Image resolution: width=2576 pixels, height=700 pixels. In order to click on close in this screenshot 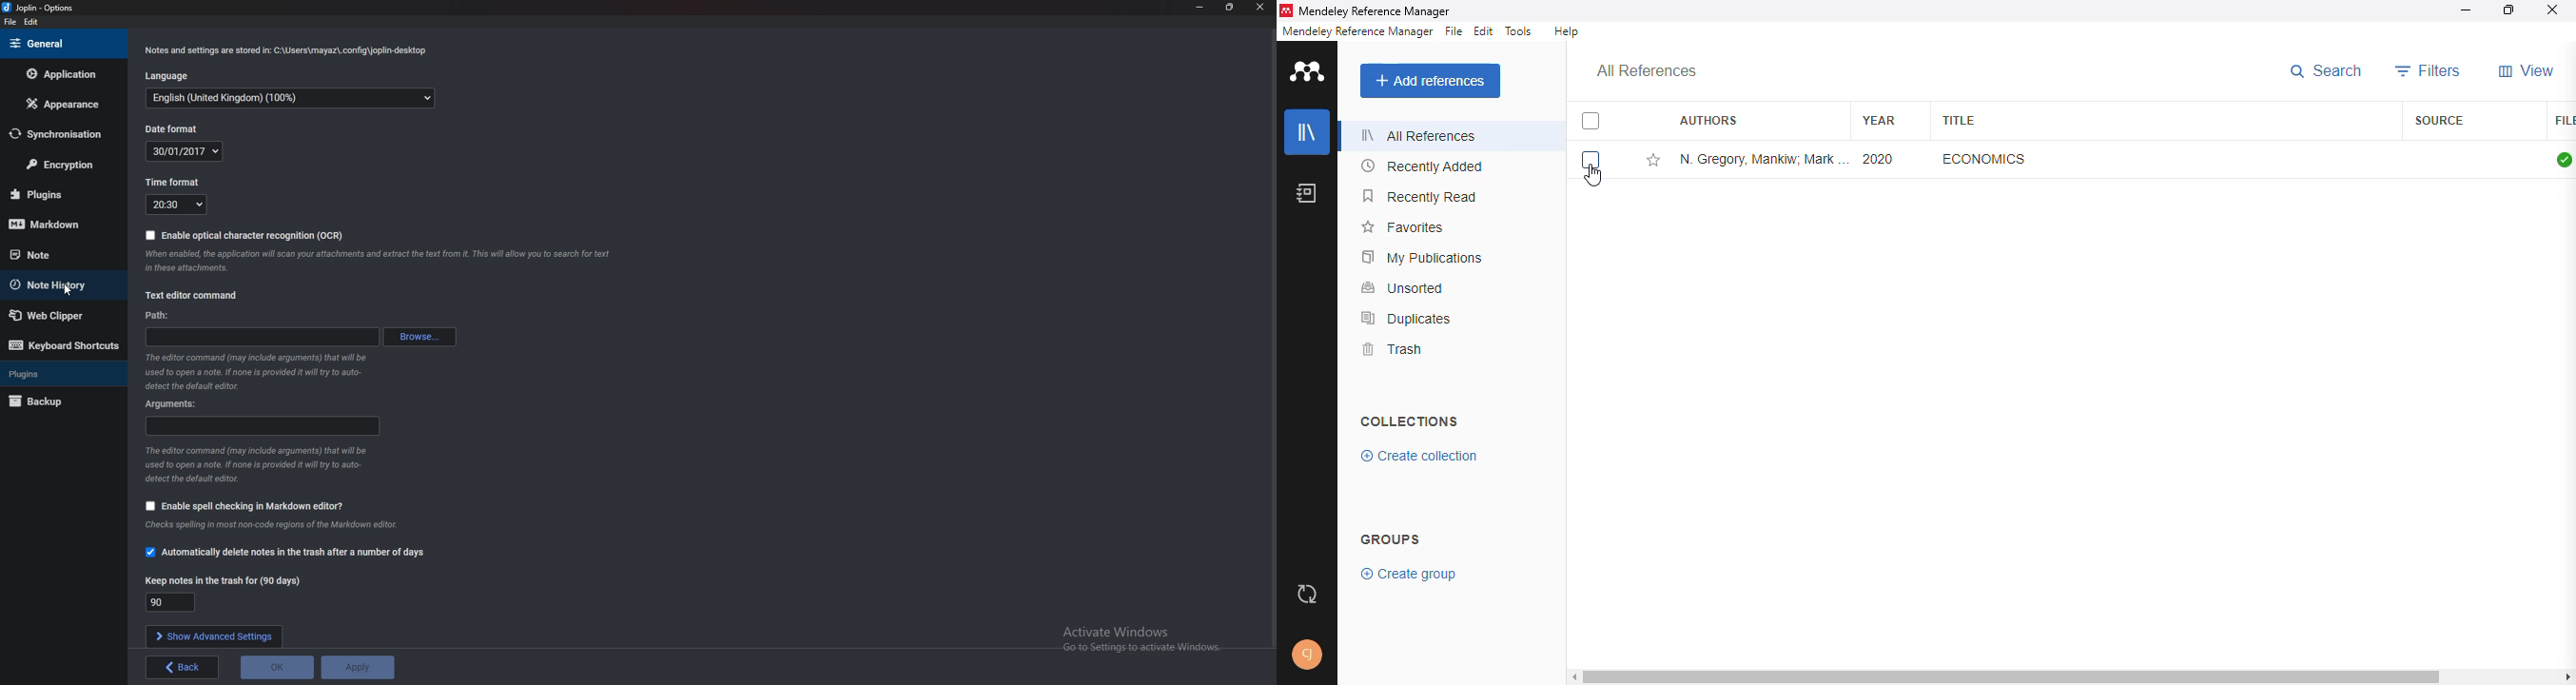, I will do `click(2554, 10)`.